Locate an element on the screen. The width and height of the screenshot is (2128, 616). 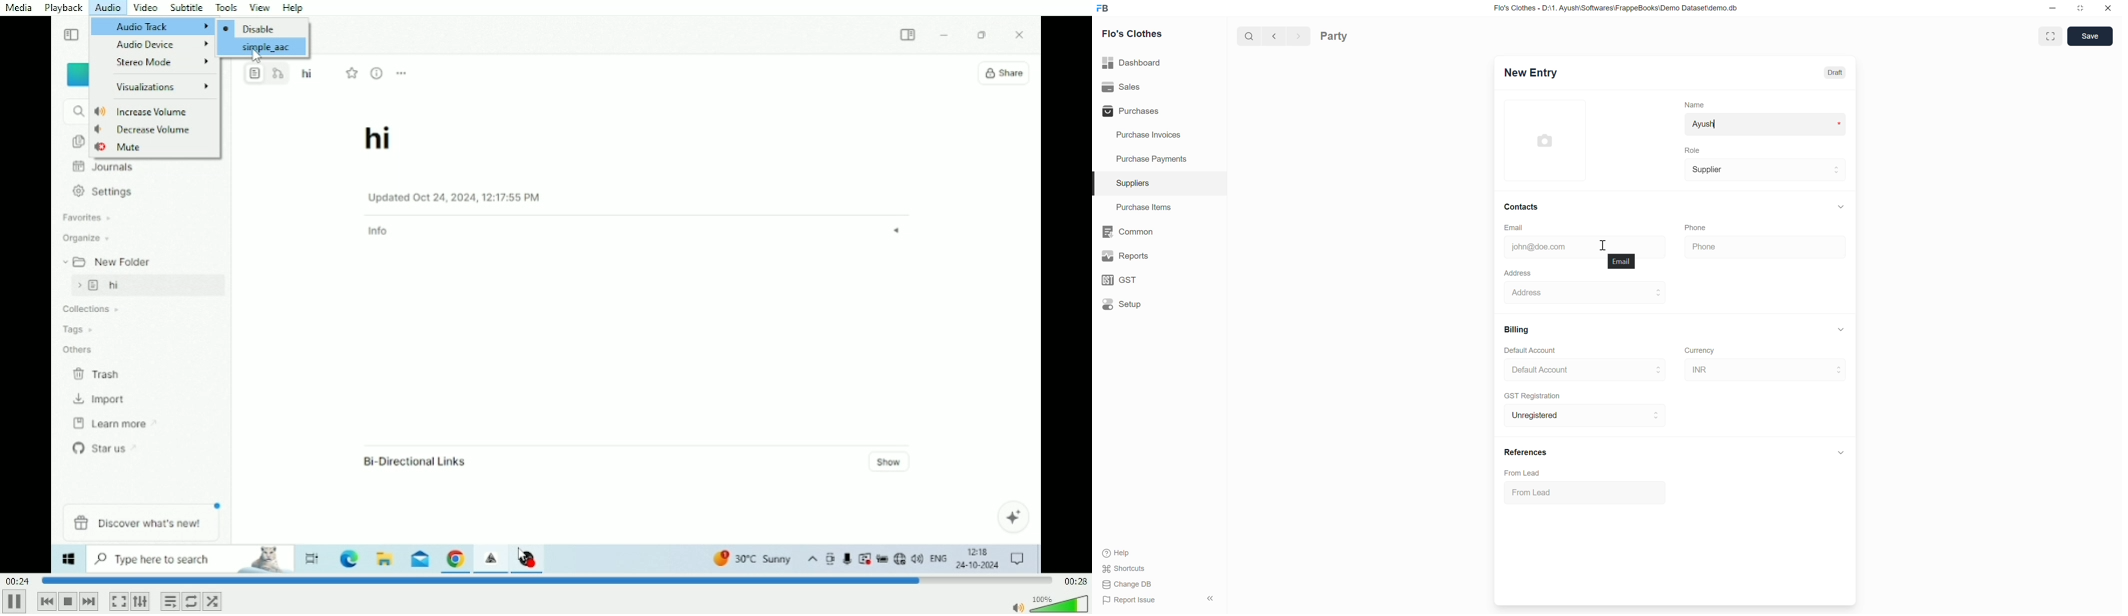
Click to toggle between loop all, loop one and no loop is located at coordinates (191, 601).